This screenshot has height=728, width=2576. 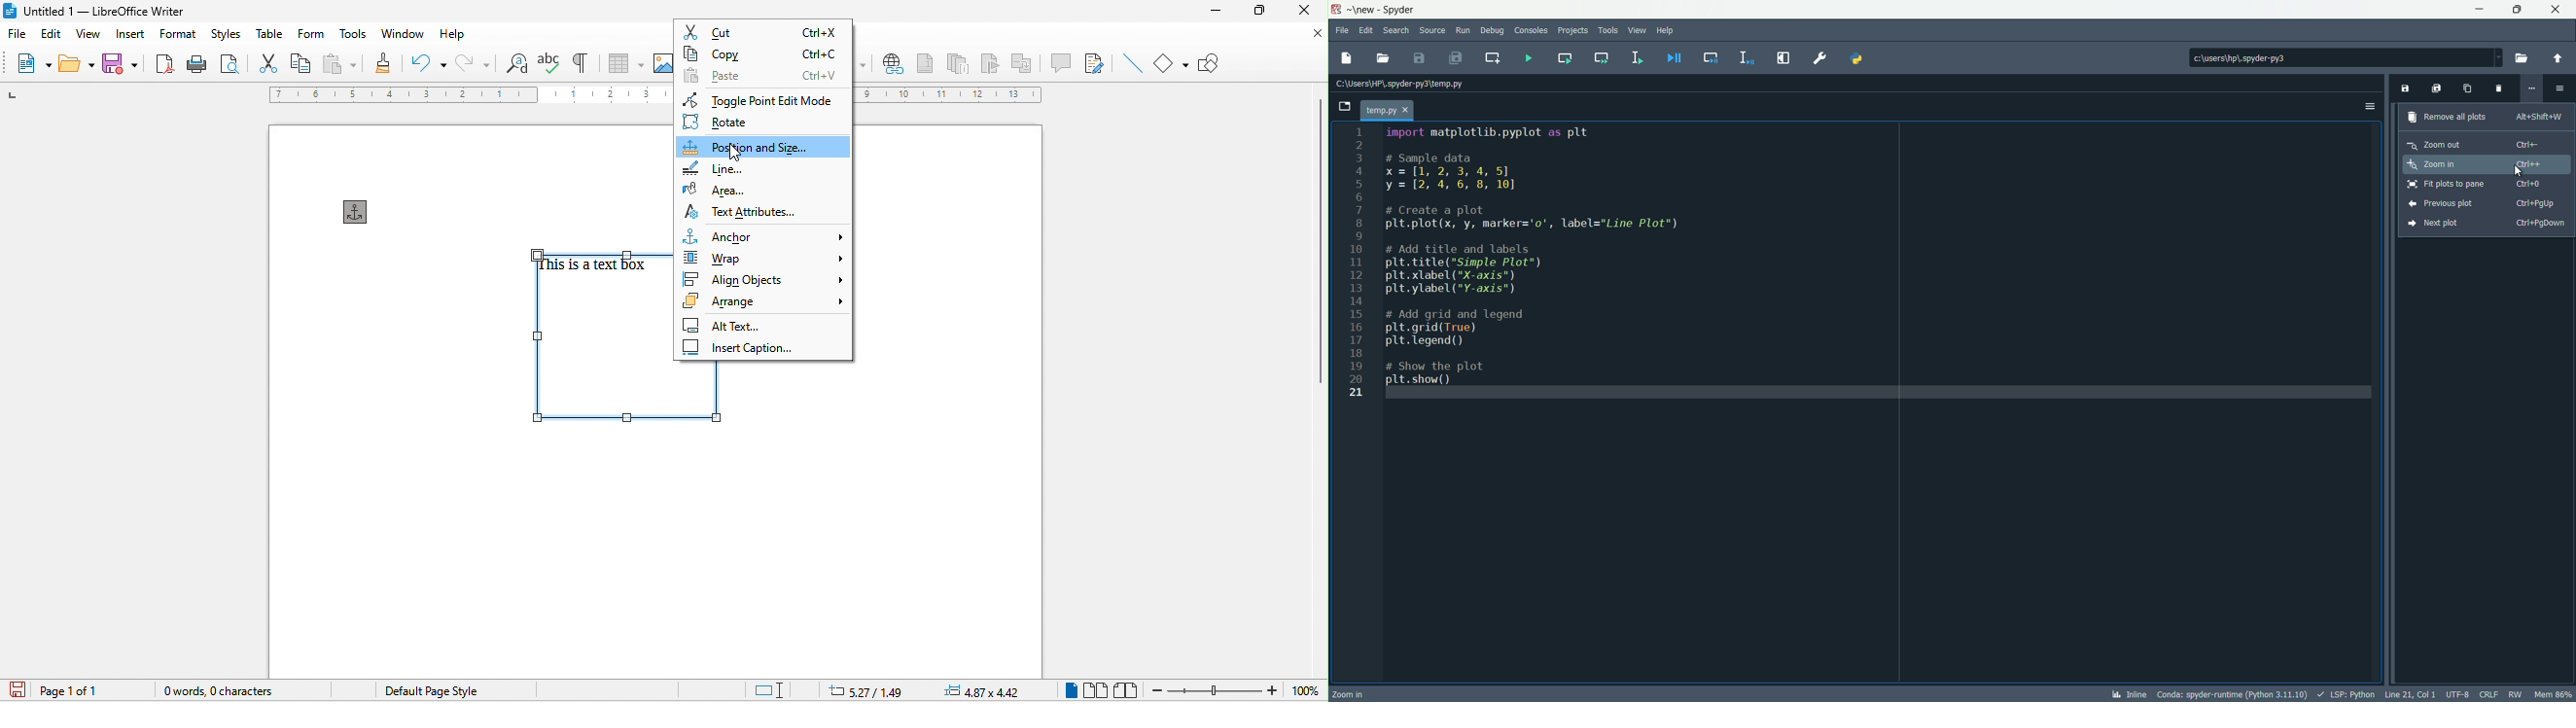 I want to click on standard selection, so click(x=781, y=688).